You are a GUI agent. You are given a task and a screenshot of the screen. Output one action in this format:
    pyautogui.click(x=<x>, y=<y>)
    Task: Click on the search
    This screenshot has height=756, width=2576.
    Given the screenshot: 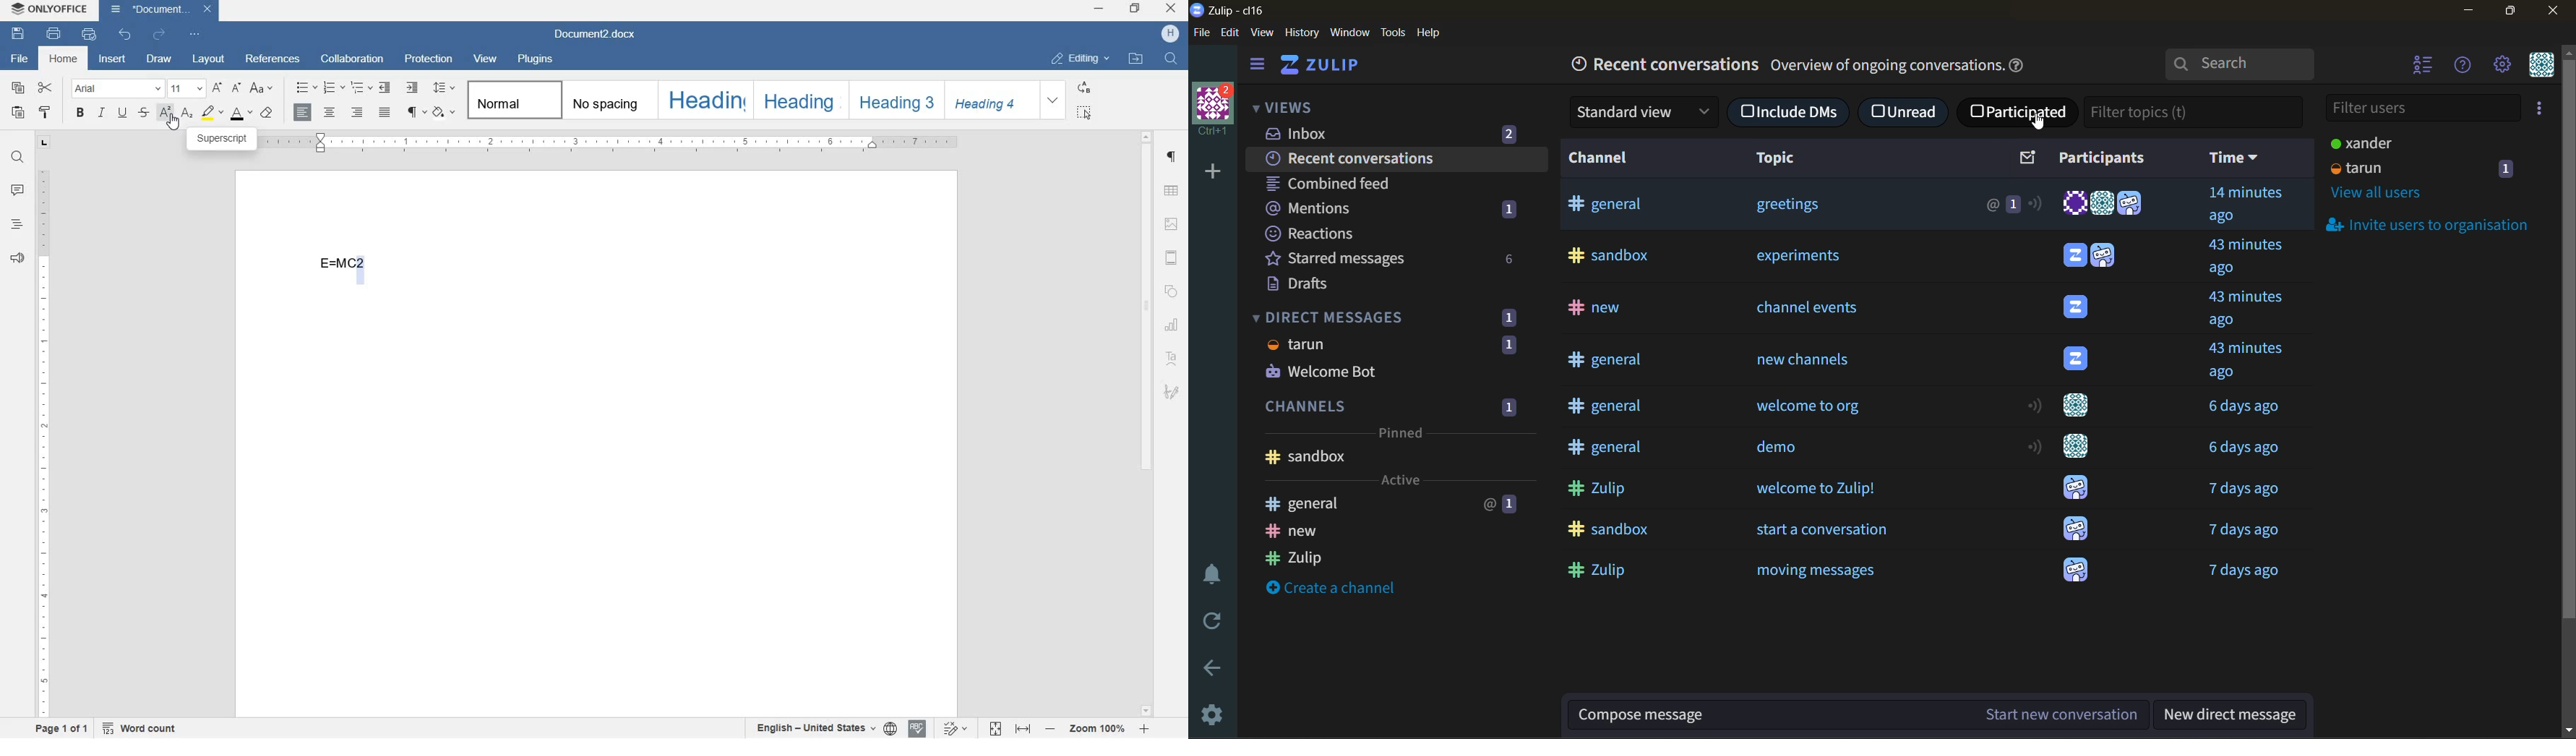 What is the action you would take?
    pyautogui.click(x=2242, y=61)
    